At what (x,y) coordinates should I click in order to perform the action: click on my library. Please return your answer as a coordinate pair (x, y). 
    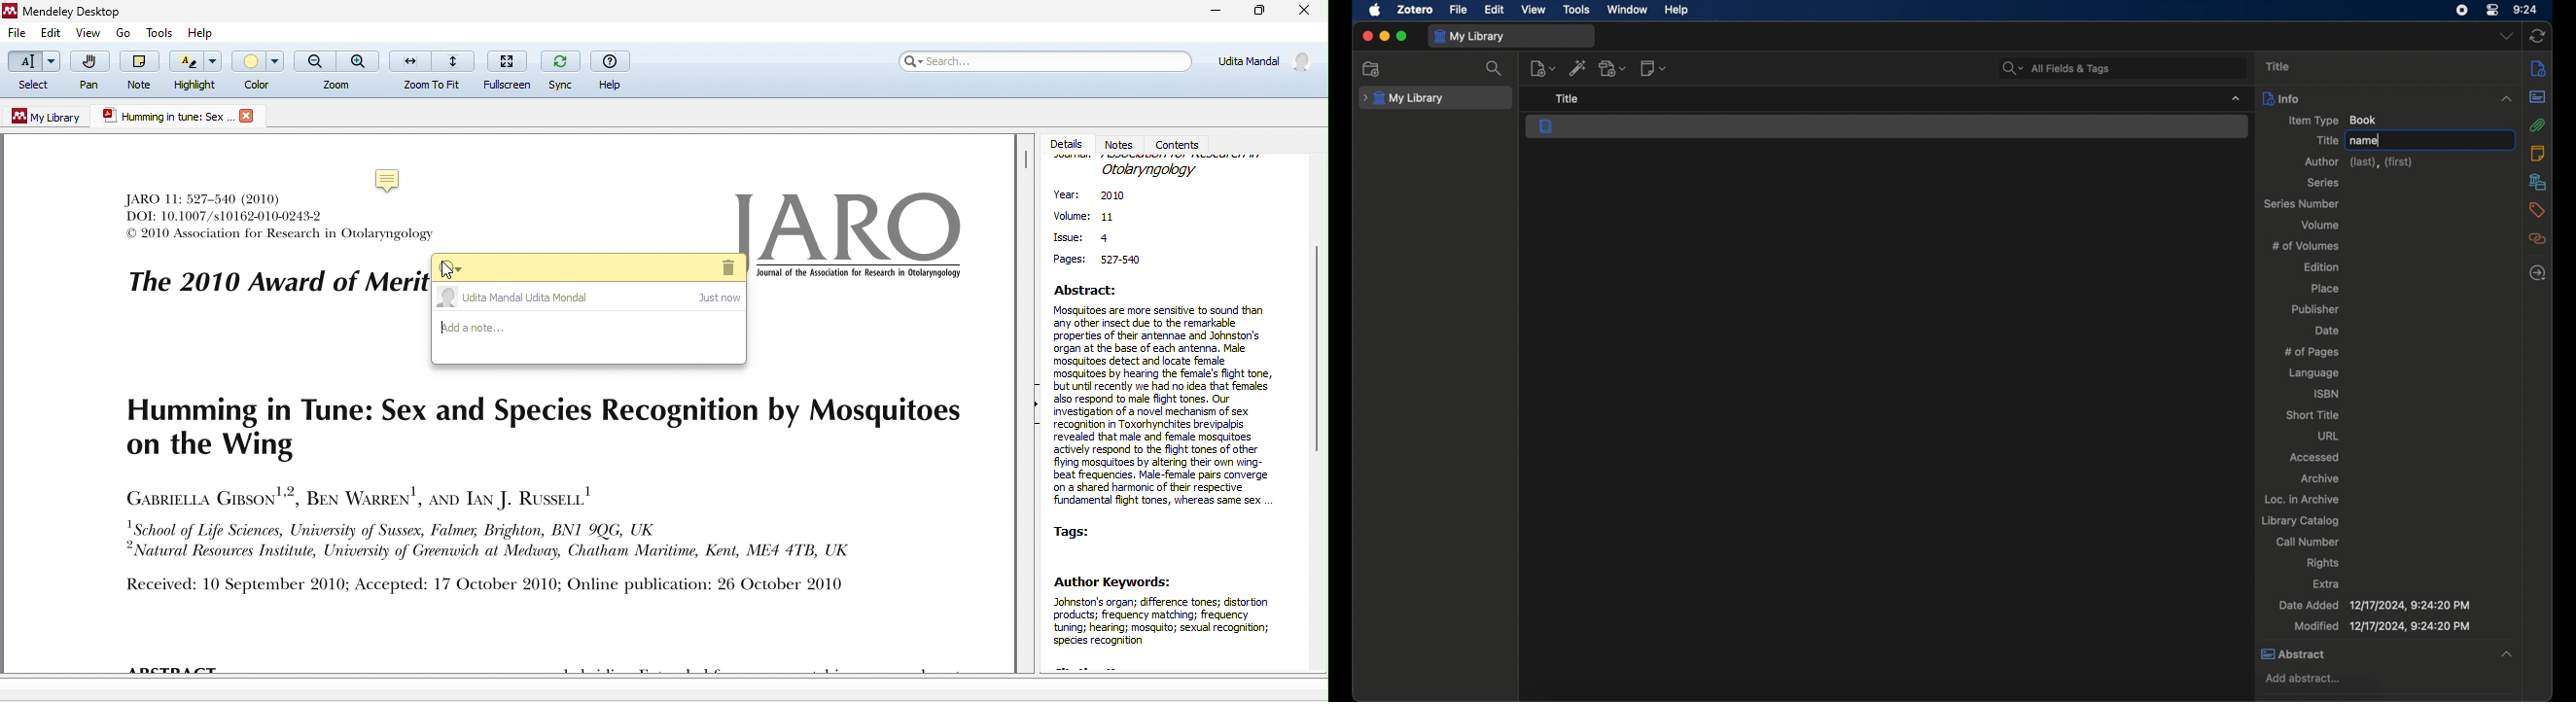
    Looking at the image, I should click on (1403, 99).